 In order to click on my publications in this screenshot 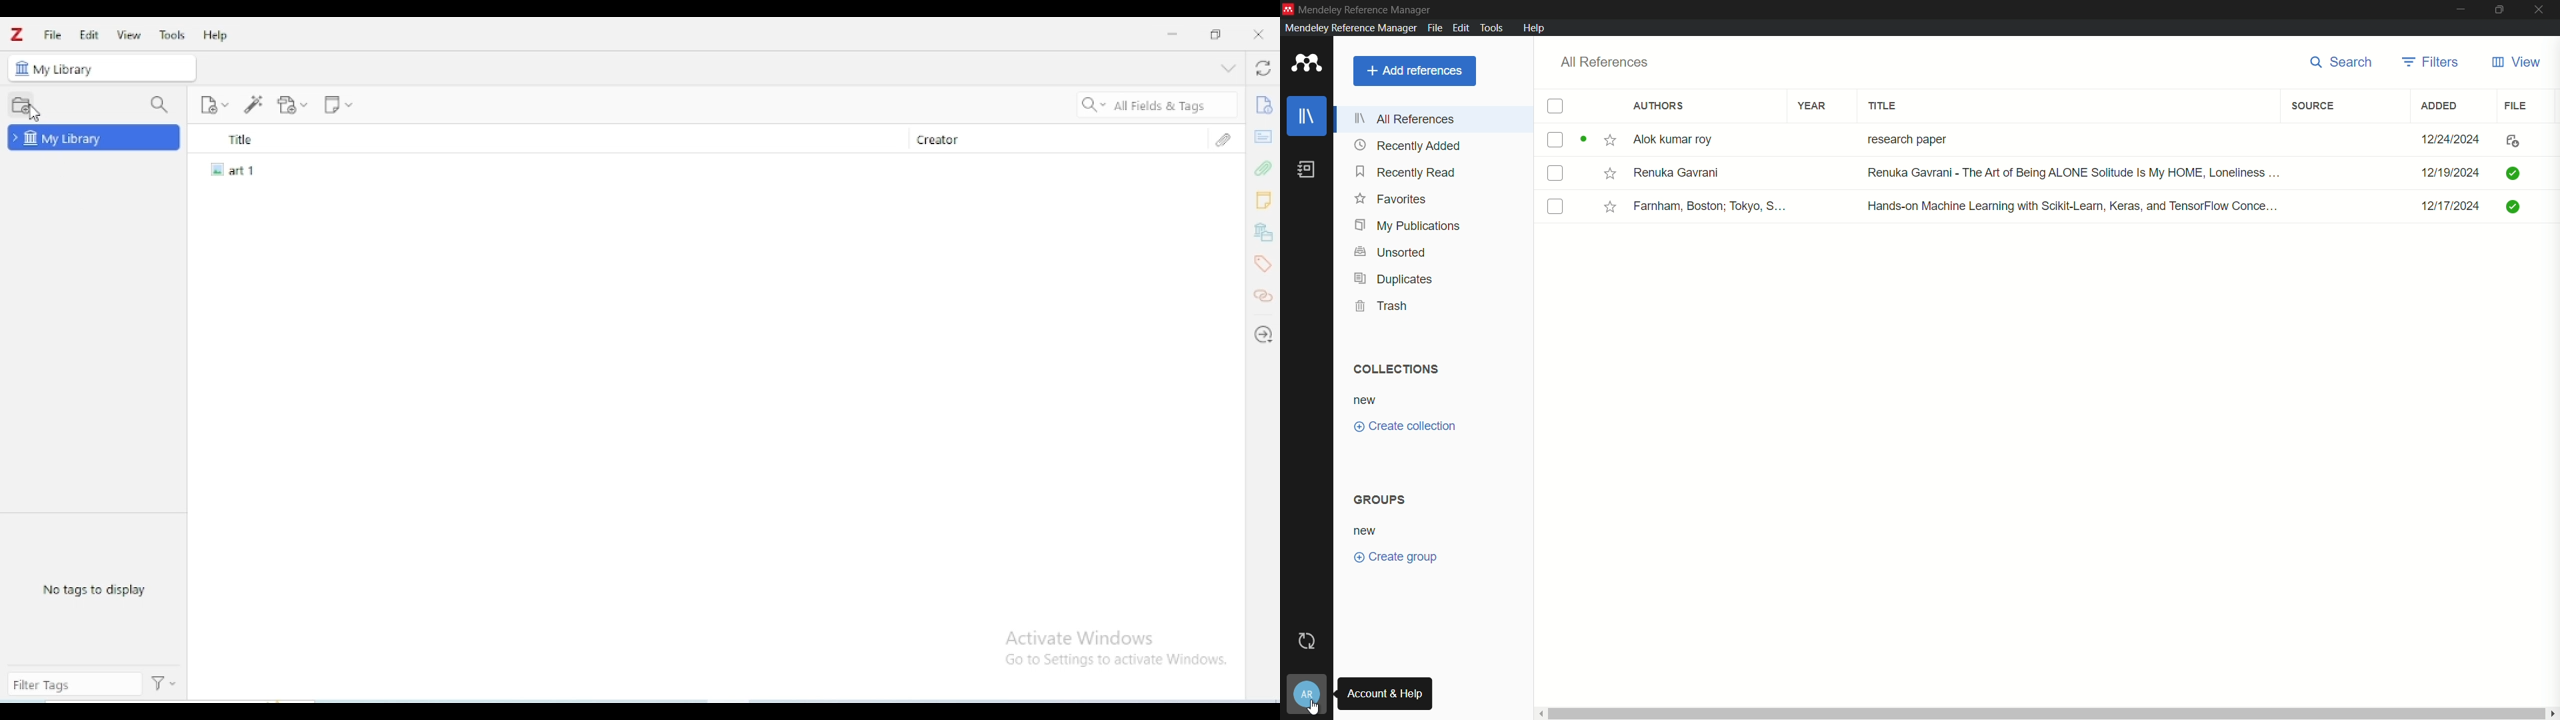, I will do `click(1407, 226)`.